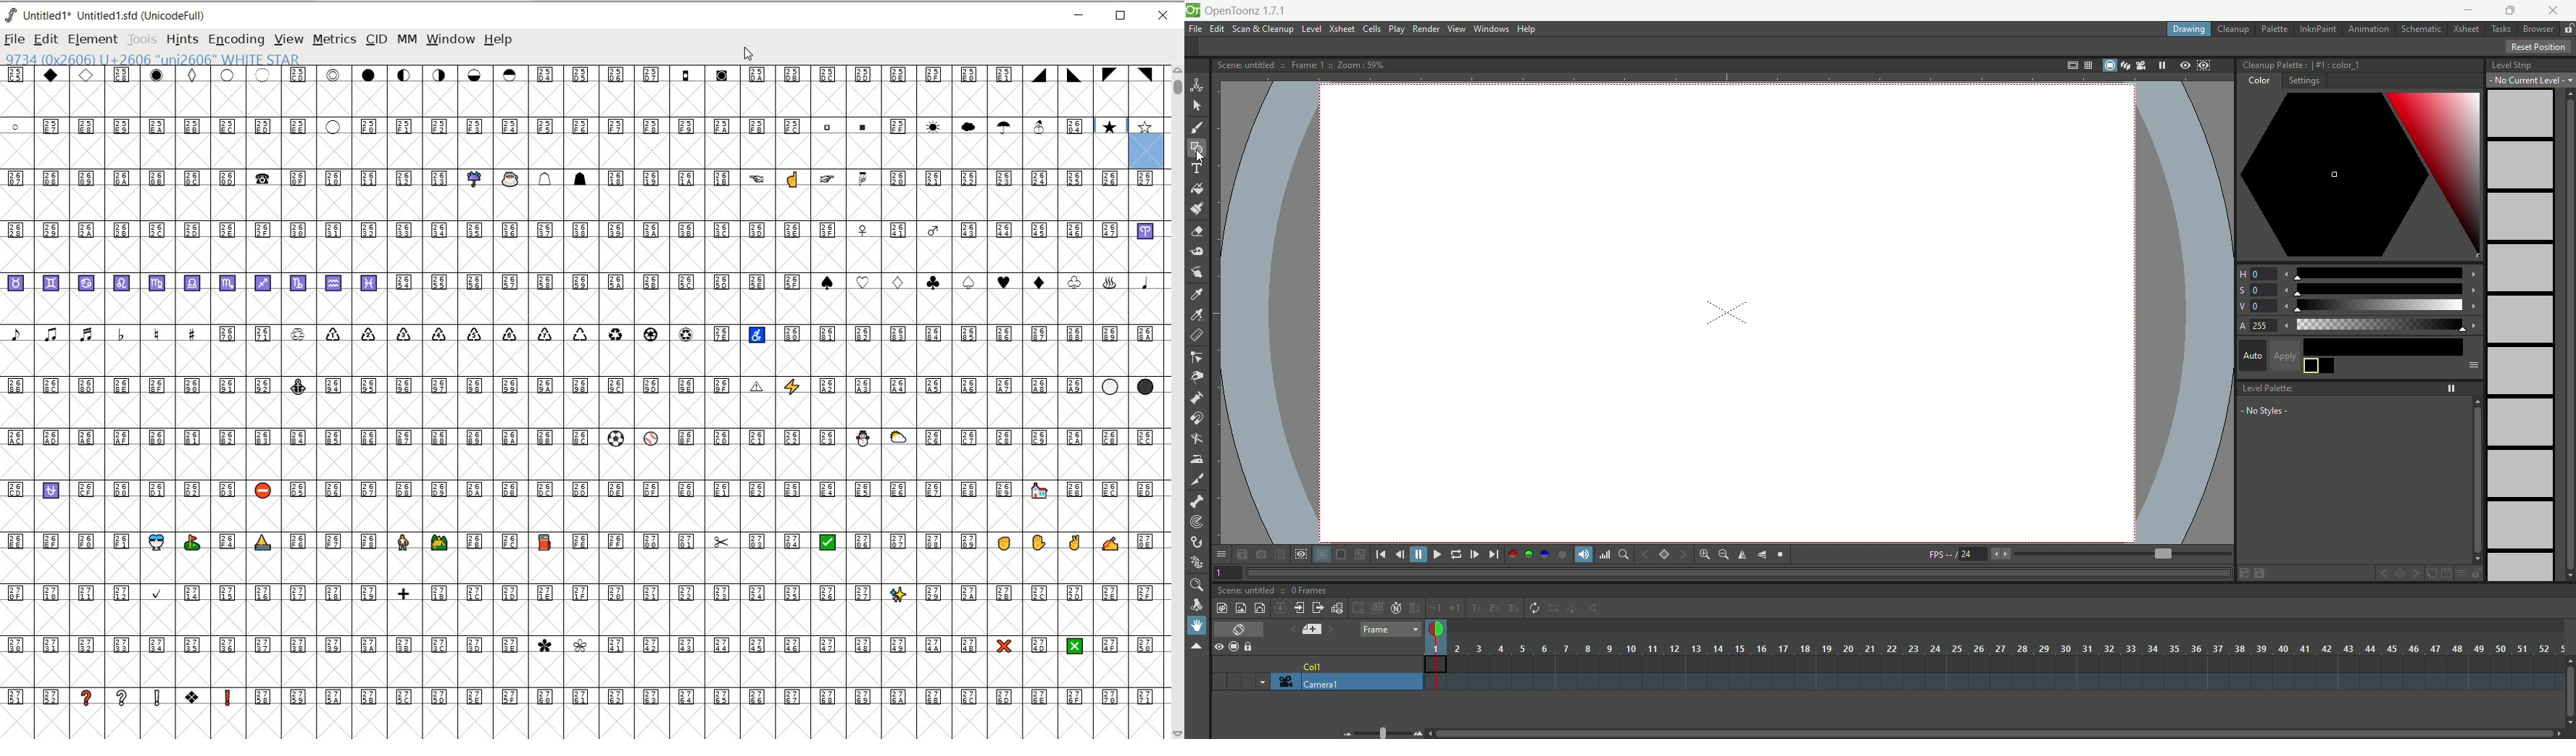  What do you see at coordinates (1582, 554) in the screenshot?
I see `soundtrack` at bounding box center [1582, 554].